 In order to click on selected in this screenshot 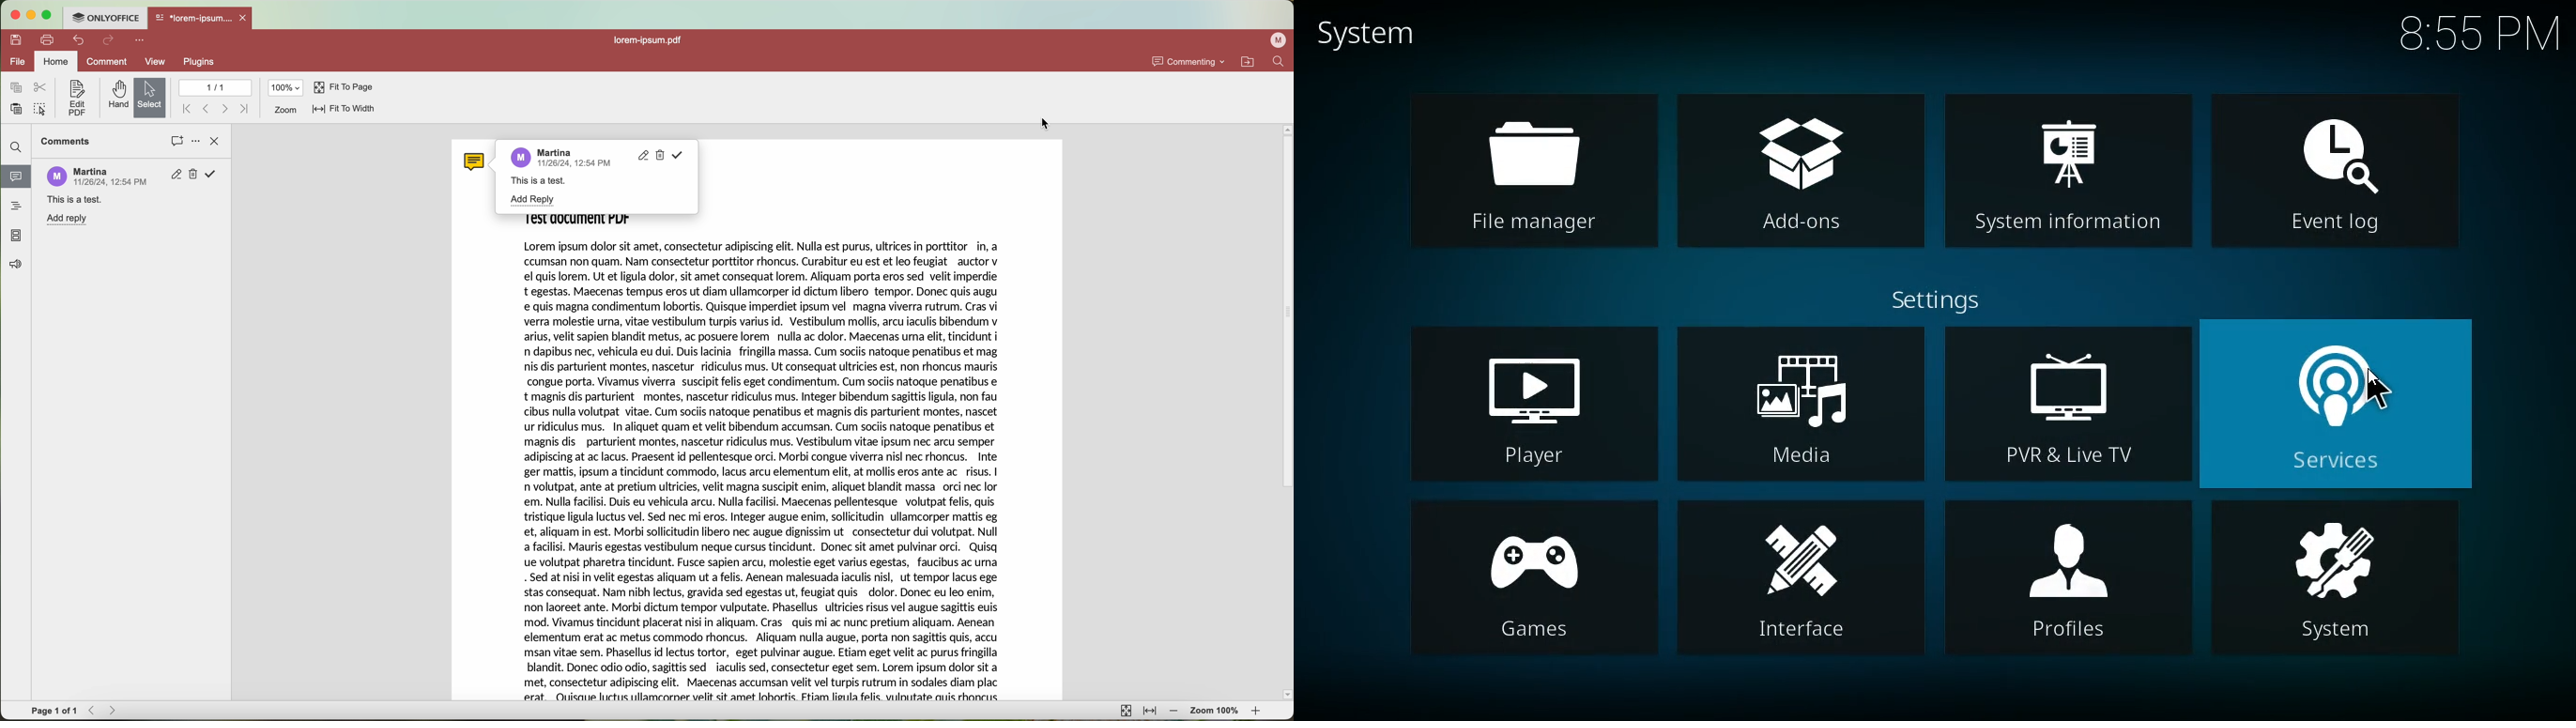, I will do `click(151, 98)`.